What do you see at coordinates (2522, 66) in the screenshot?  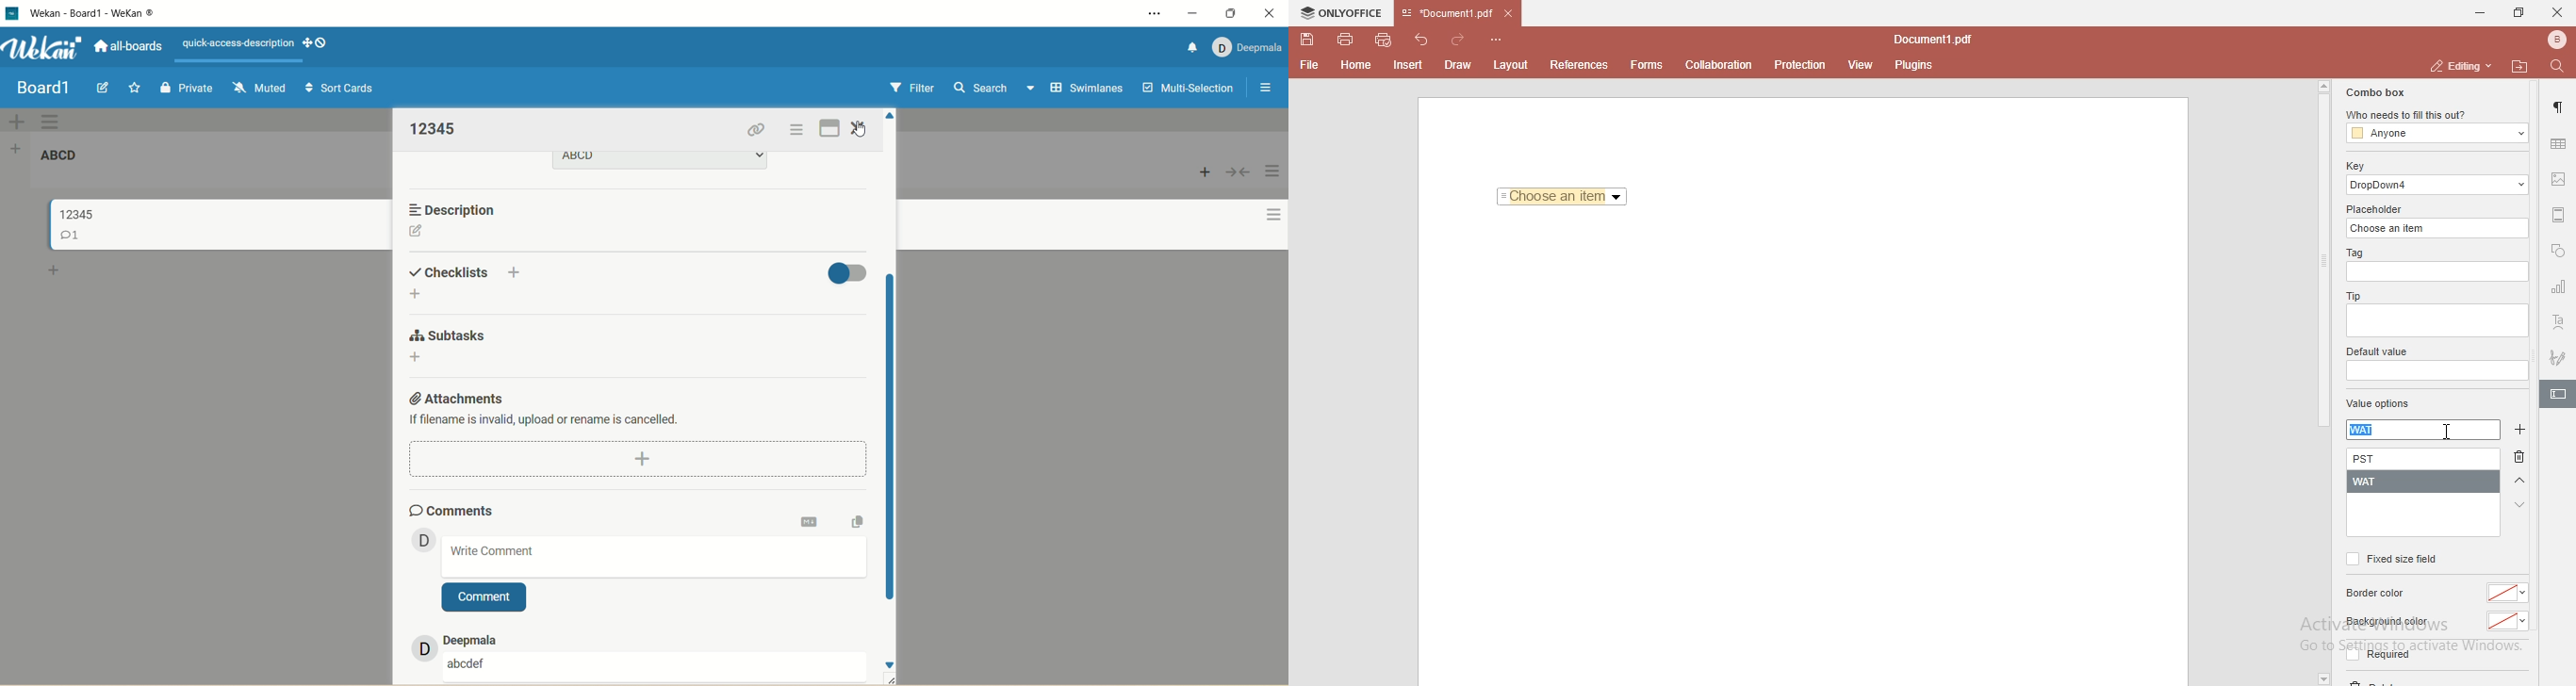 I see `open file location` at bounding box center [2522, 66].